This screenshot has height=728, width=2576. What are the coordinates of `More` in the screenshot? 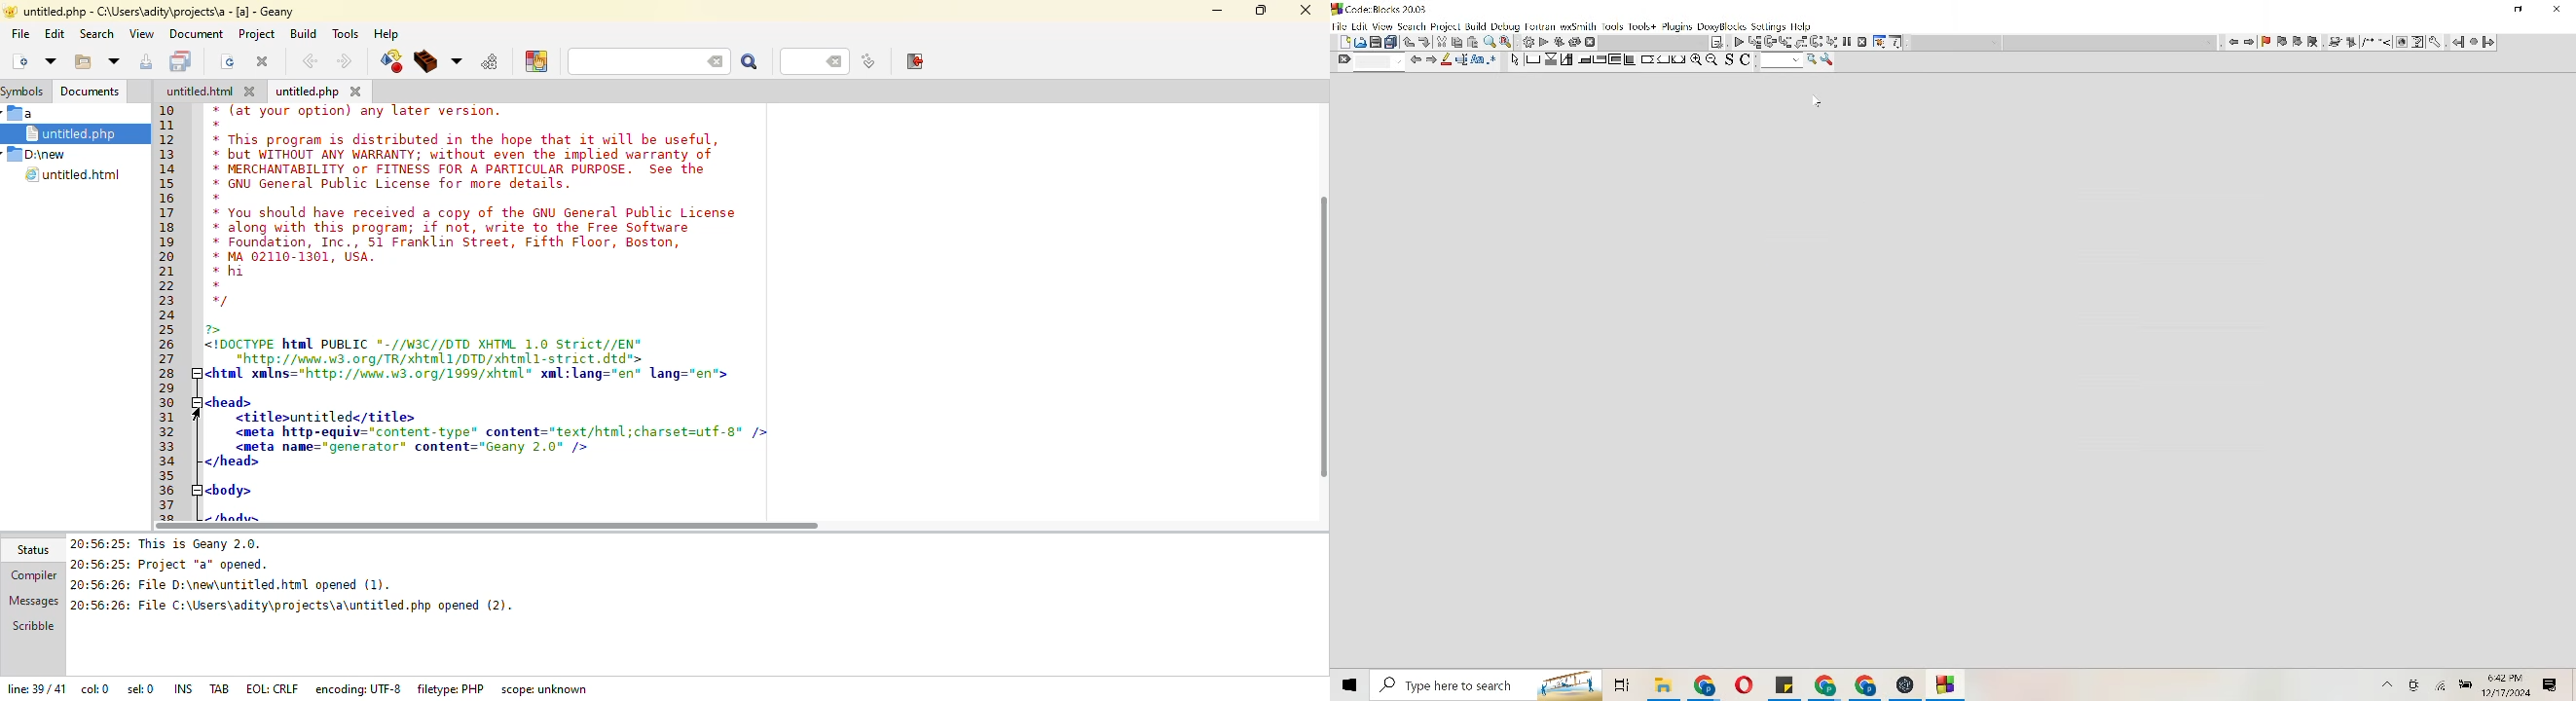 It's located at (2388, 684).